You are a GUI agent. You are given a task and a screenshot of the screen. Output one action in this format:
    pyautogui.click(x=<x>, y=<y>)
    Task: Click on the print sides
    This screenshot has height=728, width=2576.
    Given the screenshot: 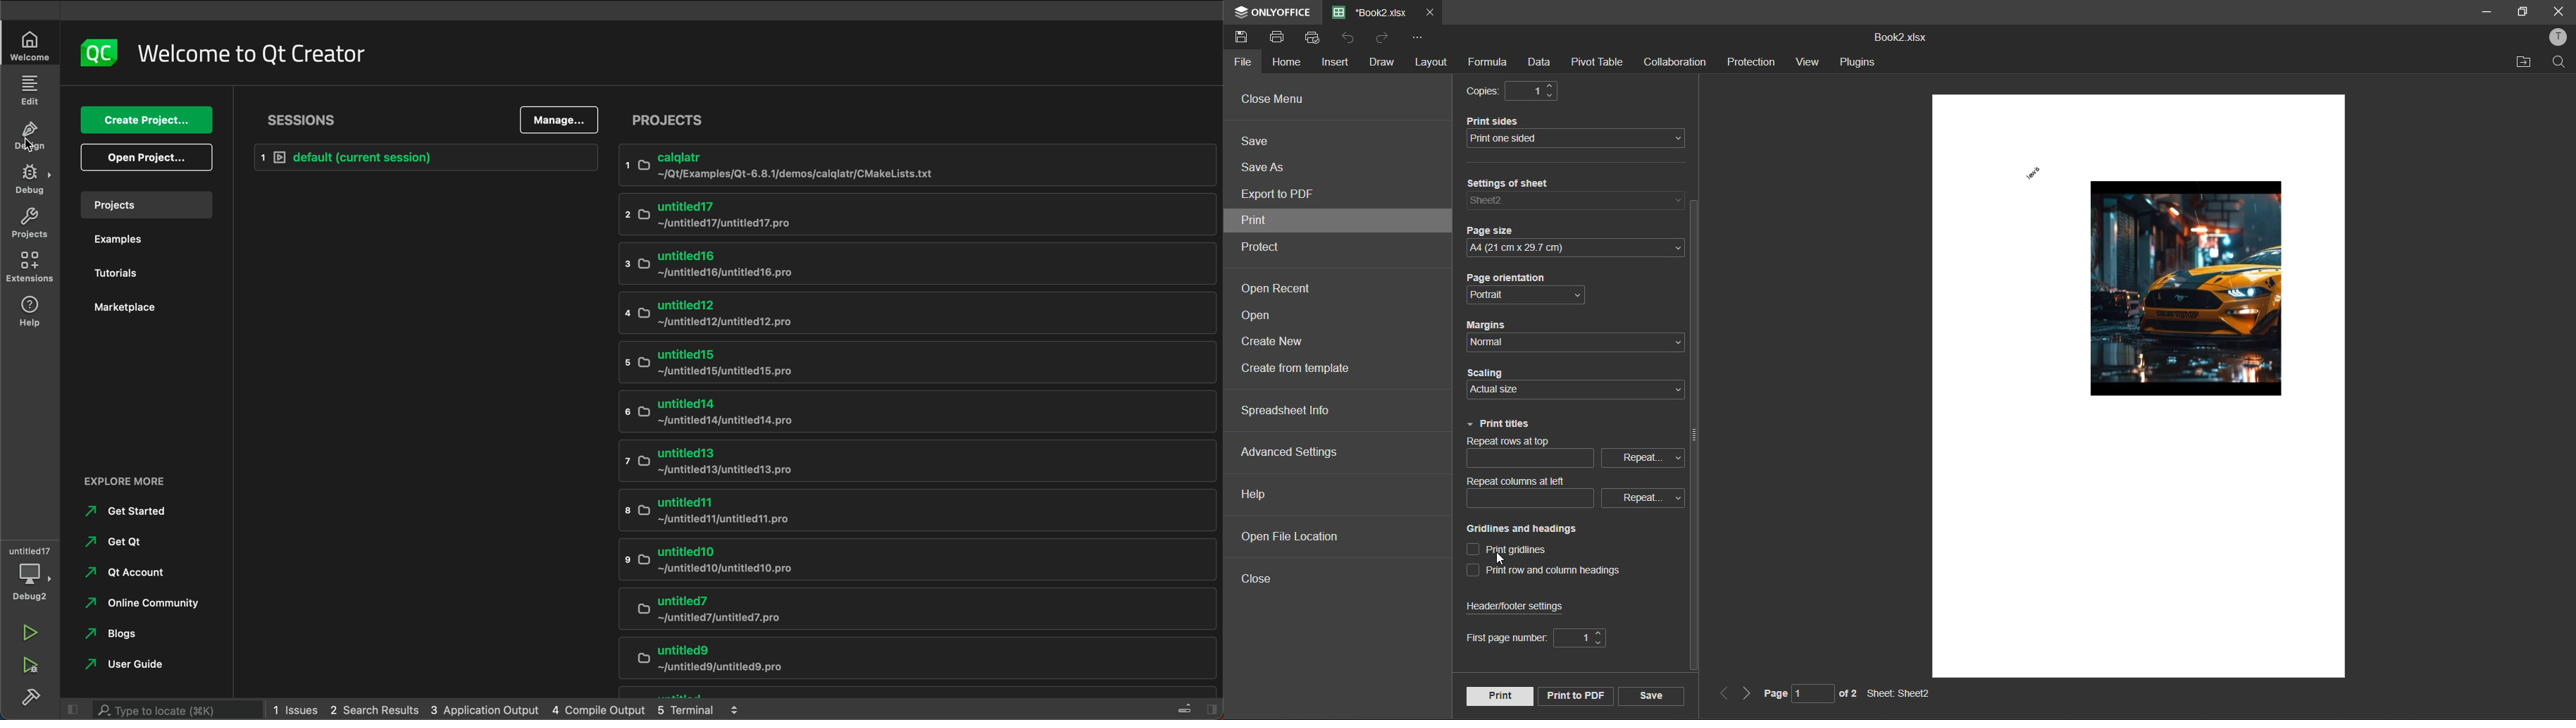 What is the action you would take?
    pyautogui.click(x=1516, y=120)
    